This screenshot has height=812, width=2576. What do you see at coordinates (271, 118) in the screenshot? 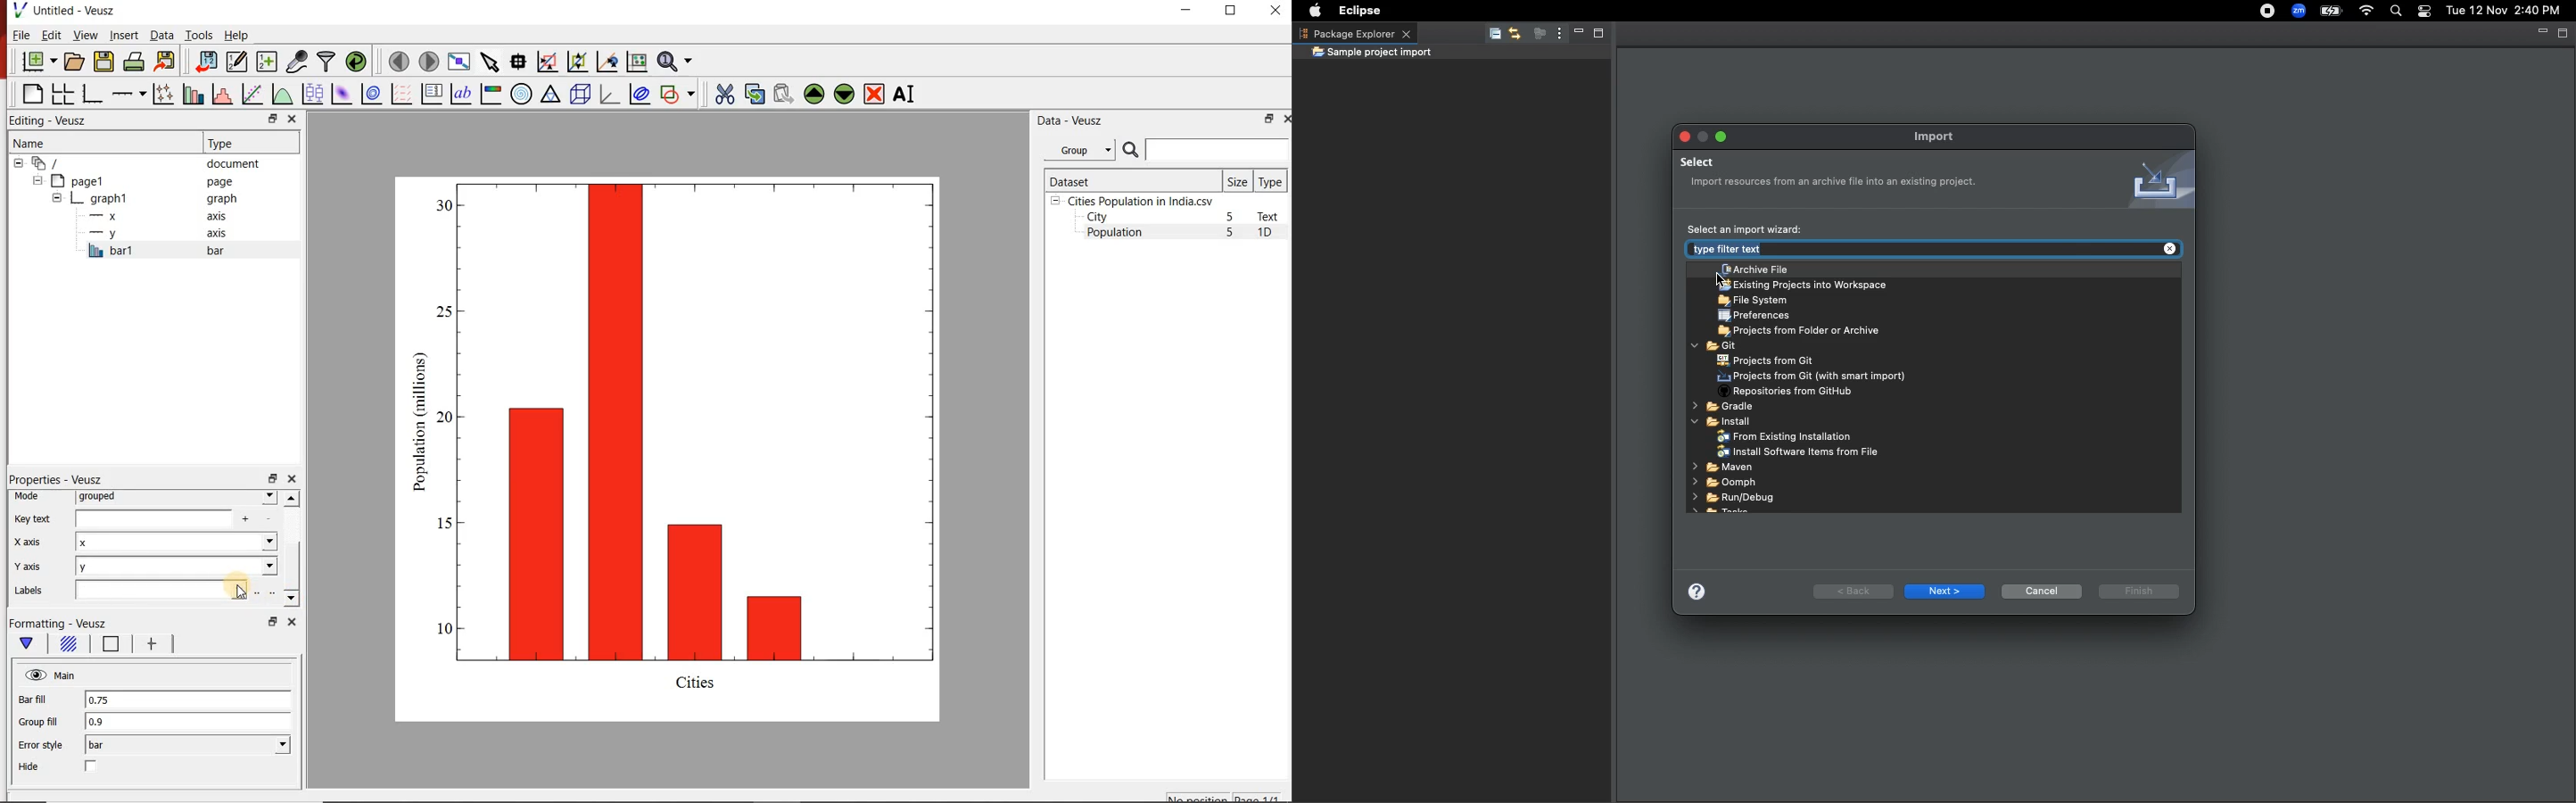
I see `restore` at bounding box center [271, 118].